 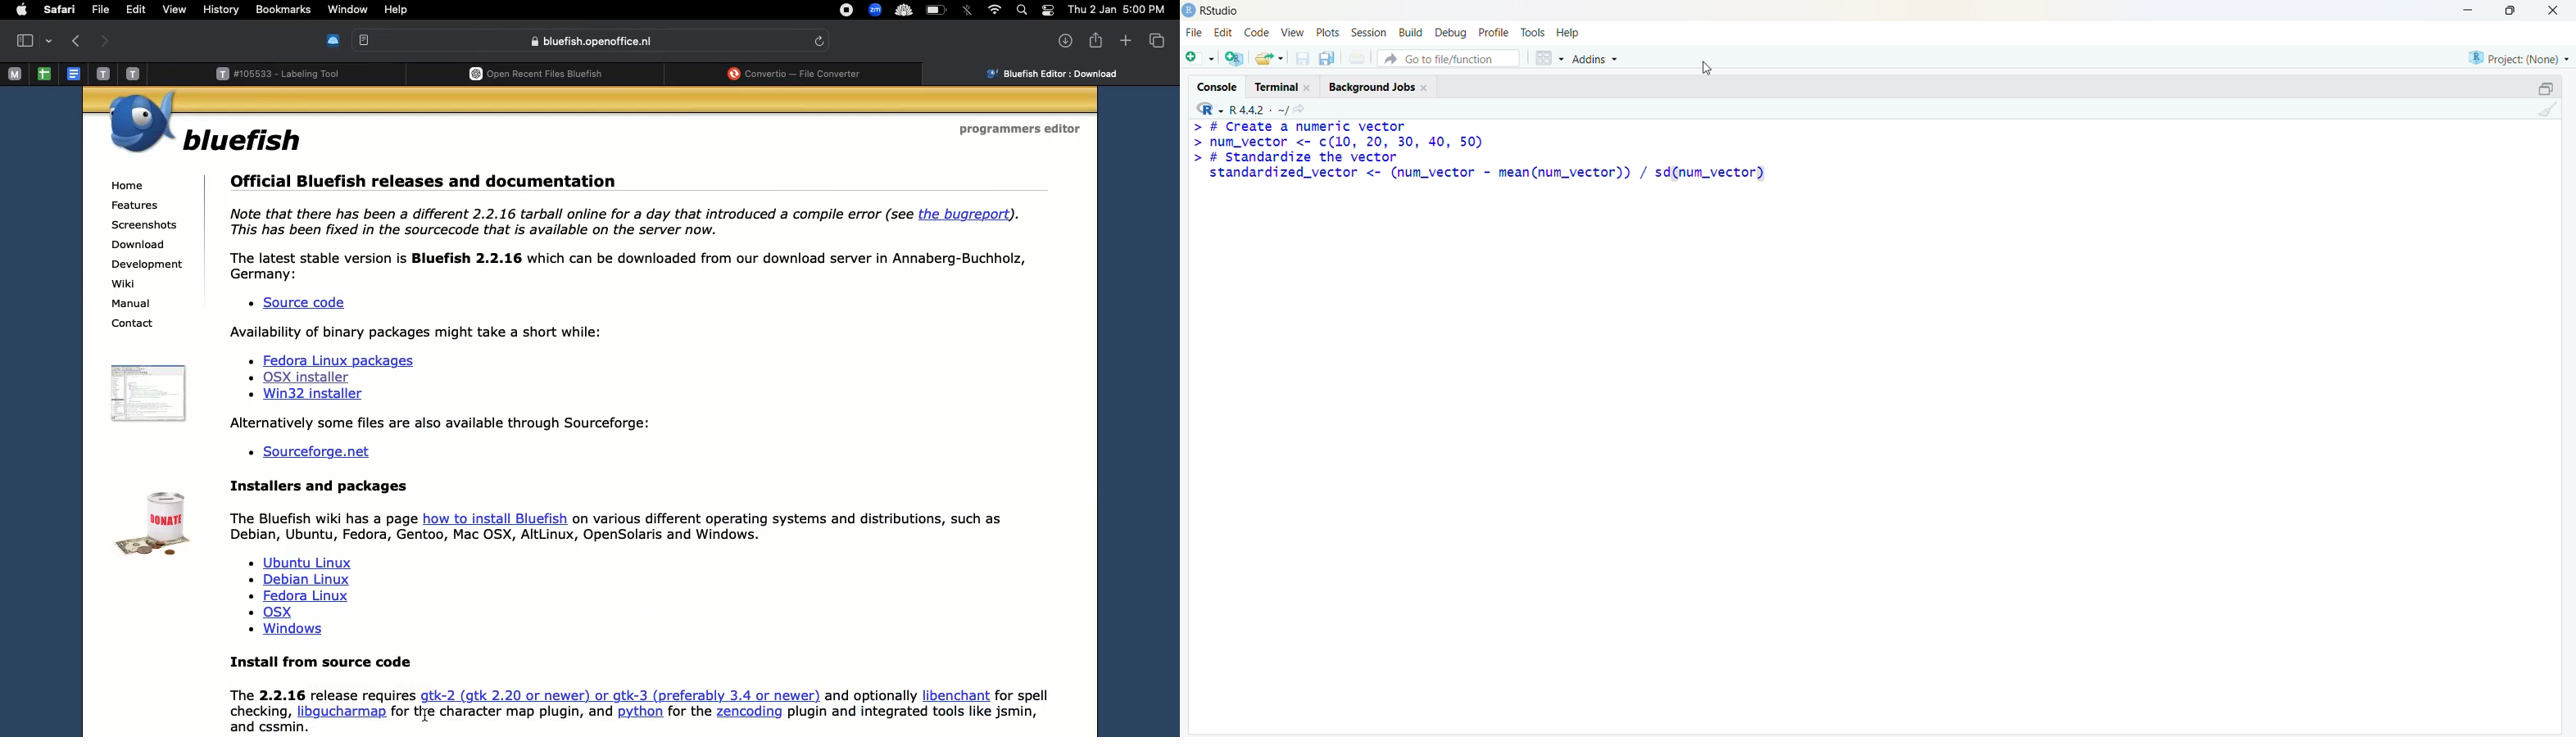 What do you see at coordinates (291, 8) in the screenshot?
I see `go` at bounding box center [291, 8].